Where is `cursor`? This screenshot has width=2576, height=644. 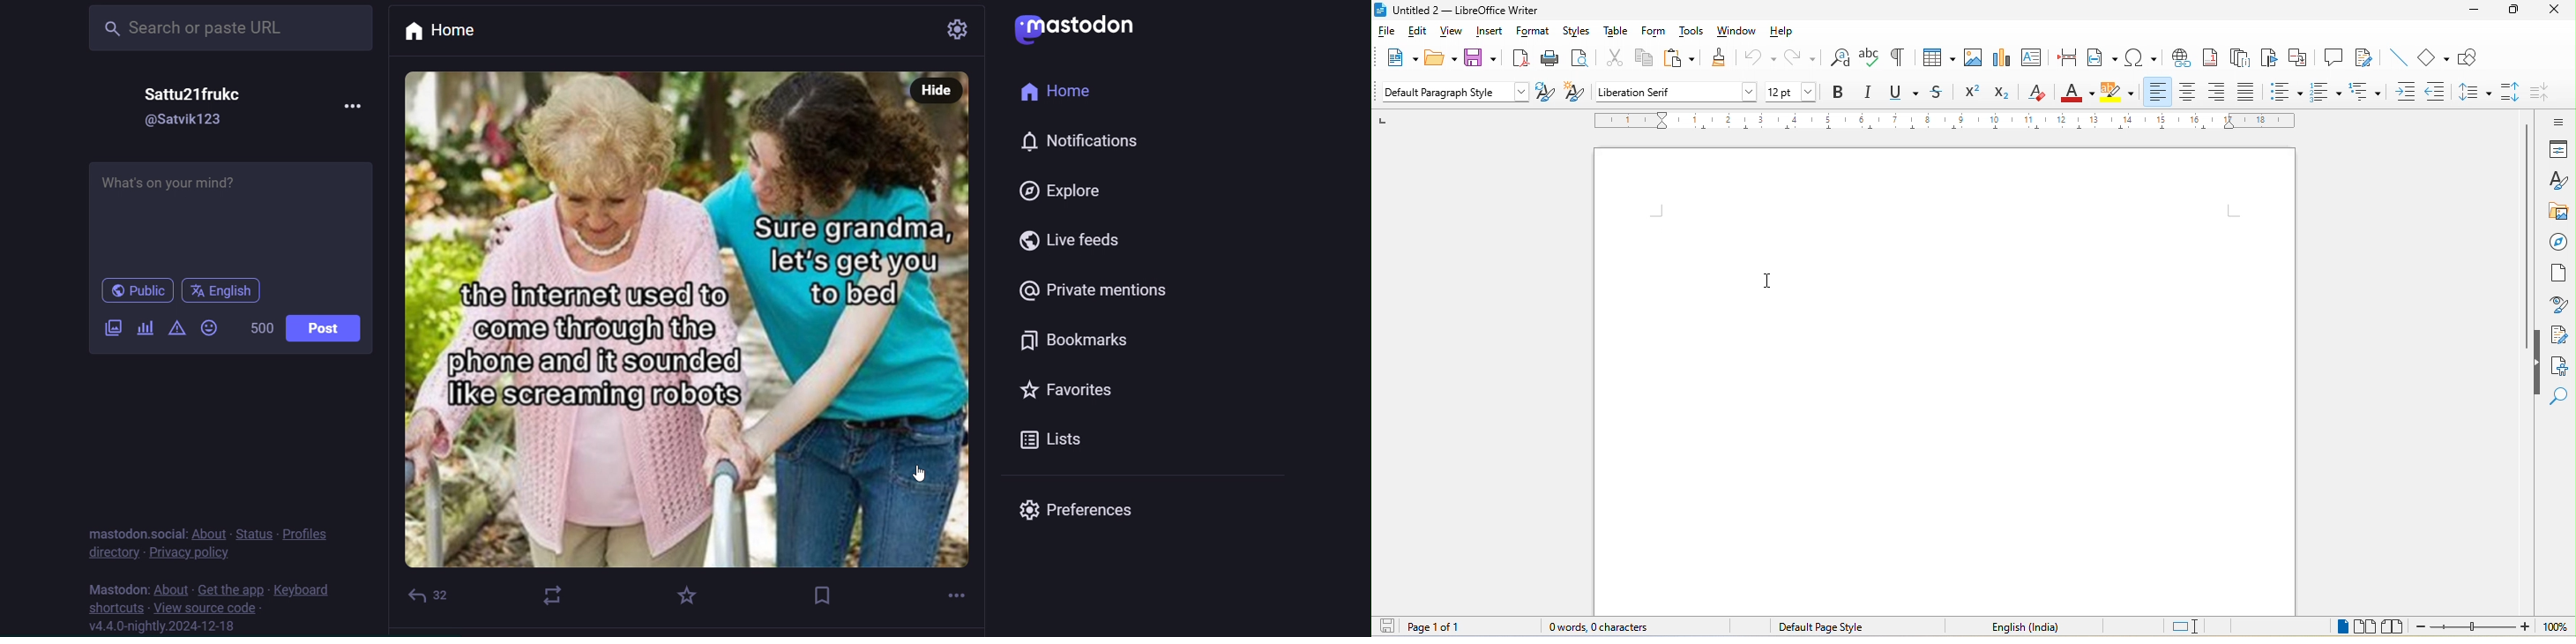 cursor is located at coordinates (1768, 279).